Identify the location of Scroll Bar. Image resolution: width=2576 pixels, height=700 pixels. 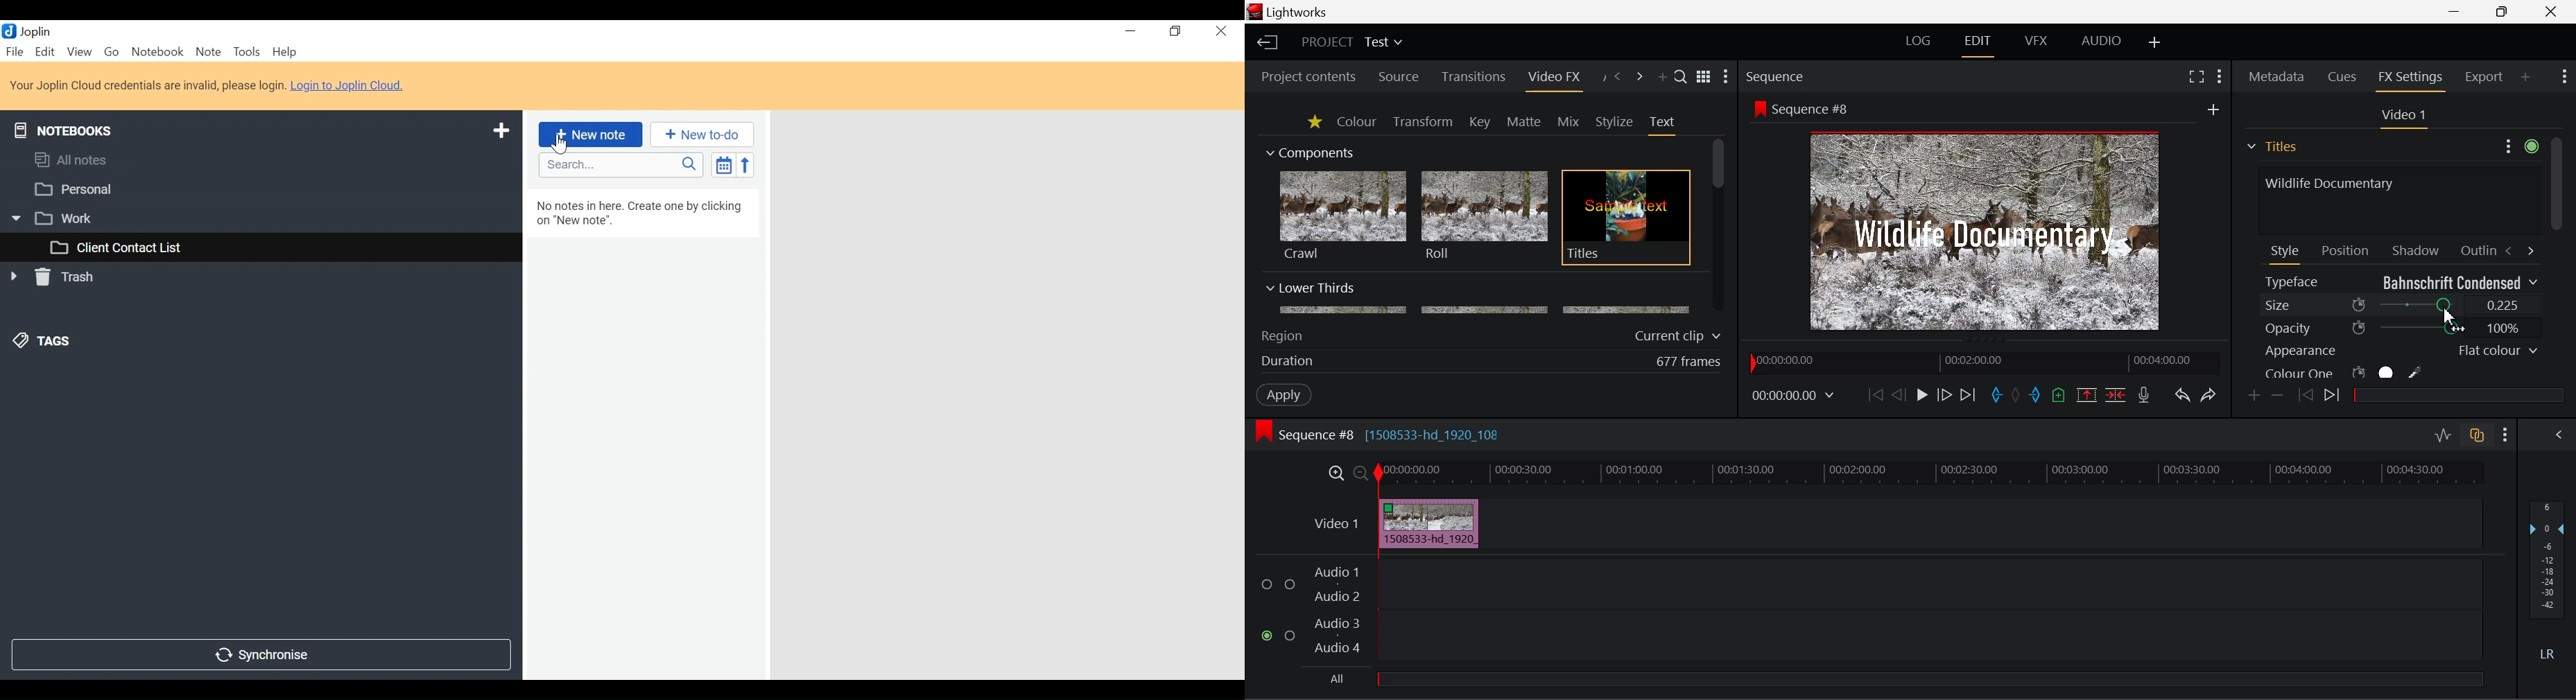
(2556, 259).